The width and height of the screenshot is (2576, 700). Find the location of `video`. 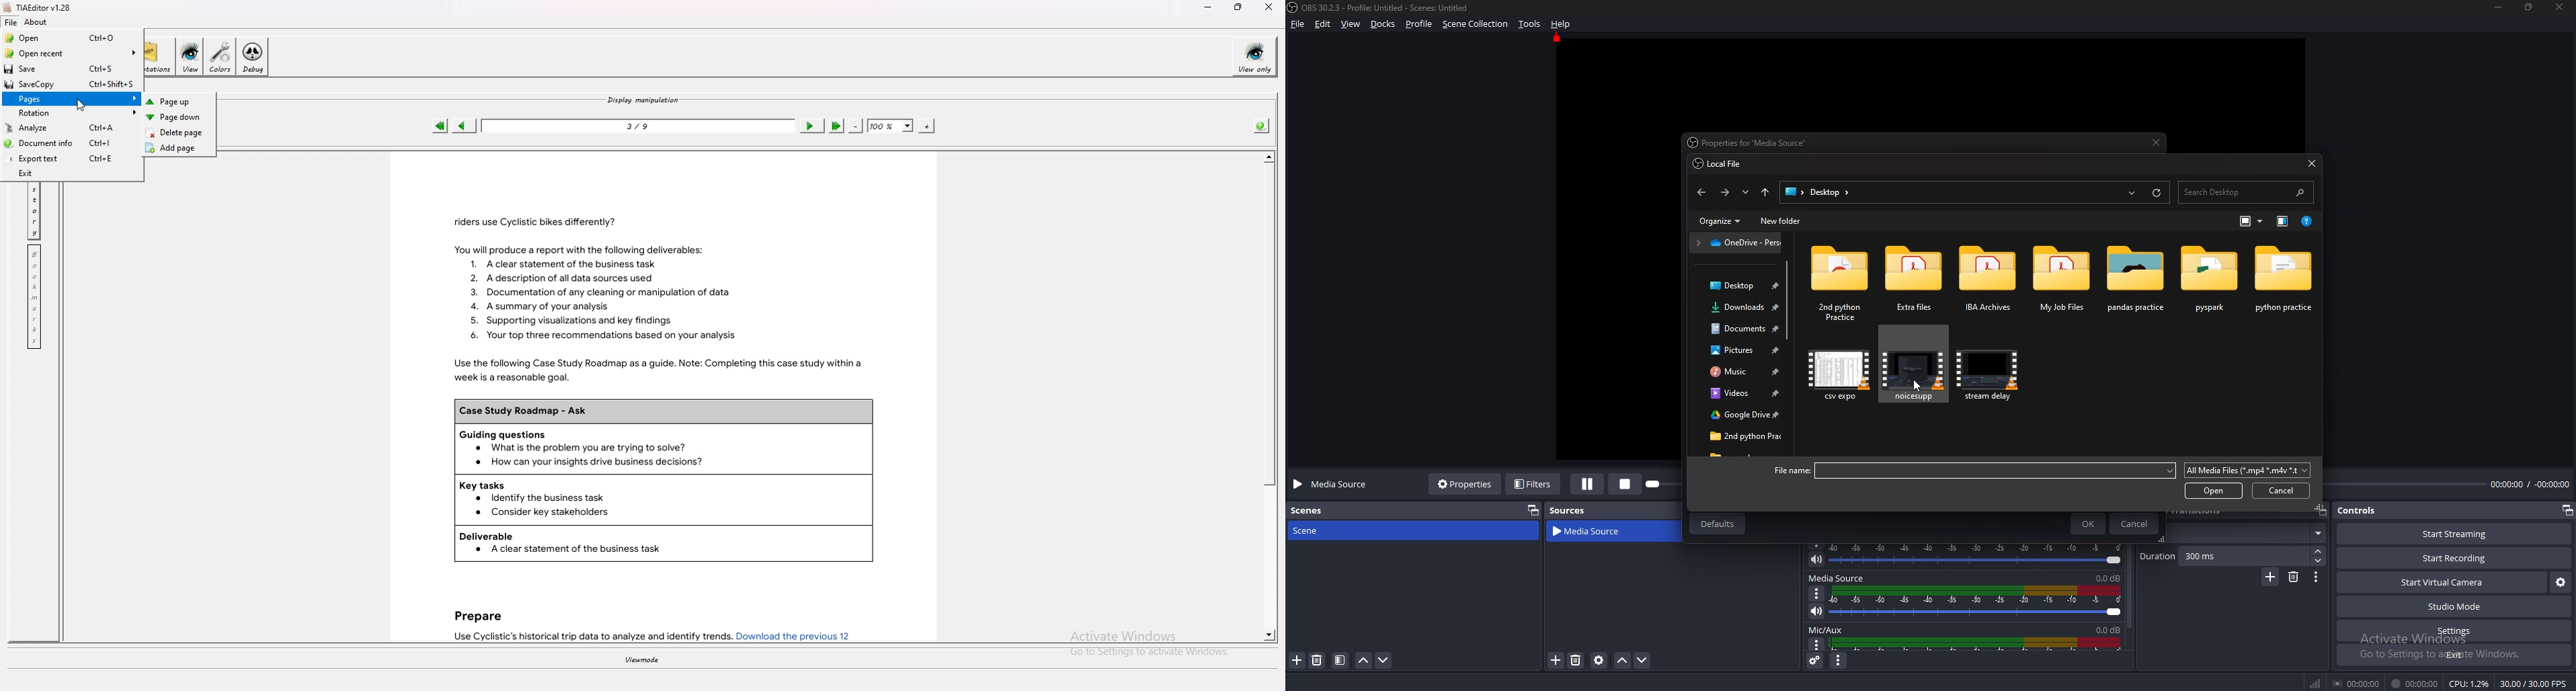

video is located at coordinates (1841, 373).